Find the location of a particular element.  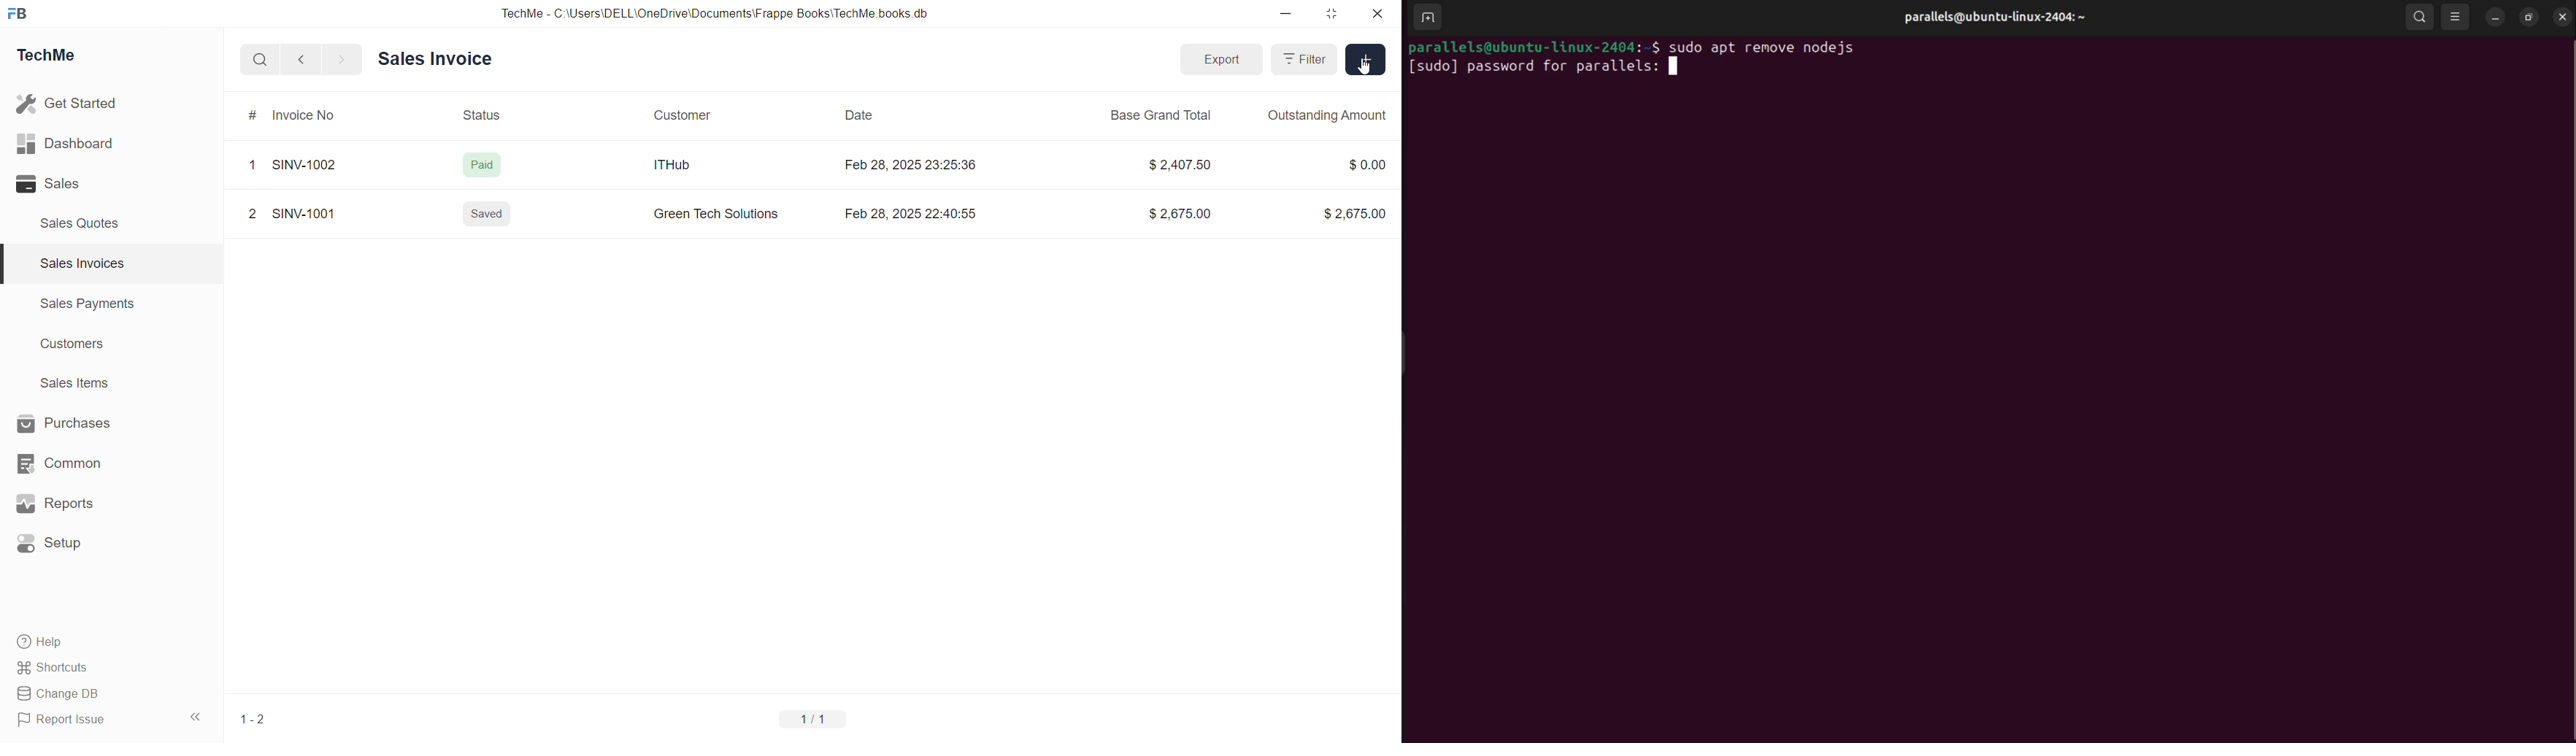

TechMe - C-\Users\DELL\OneDrive\Documents\Frappe Books'TechMe books db is located at coordinates (730, 11).